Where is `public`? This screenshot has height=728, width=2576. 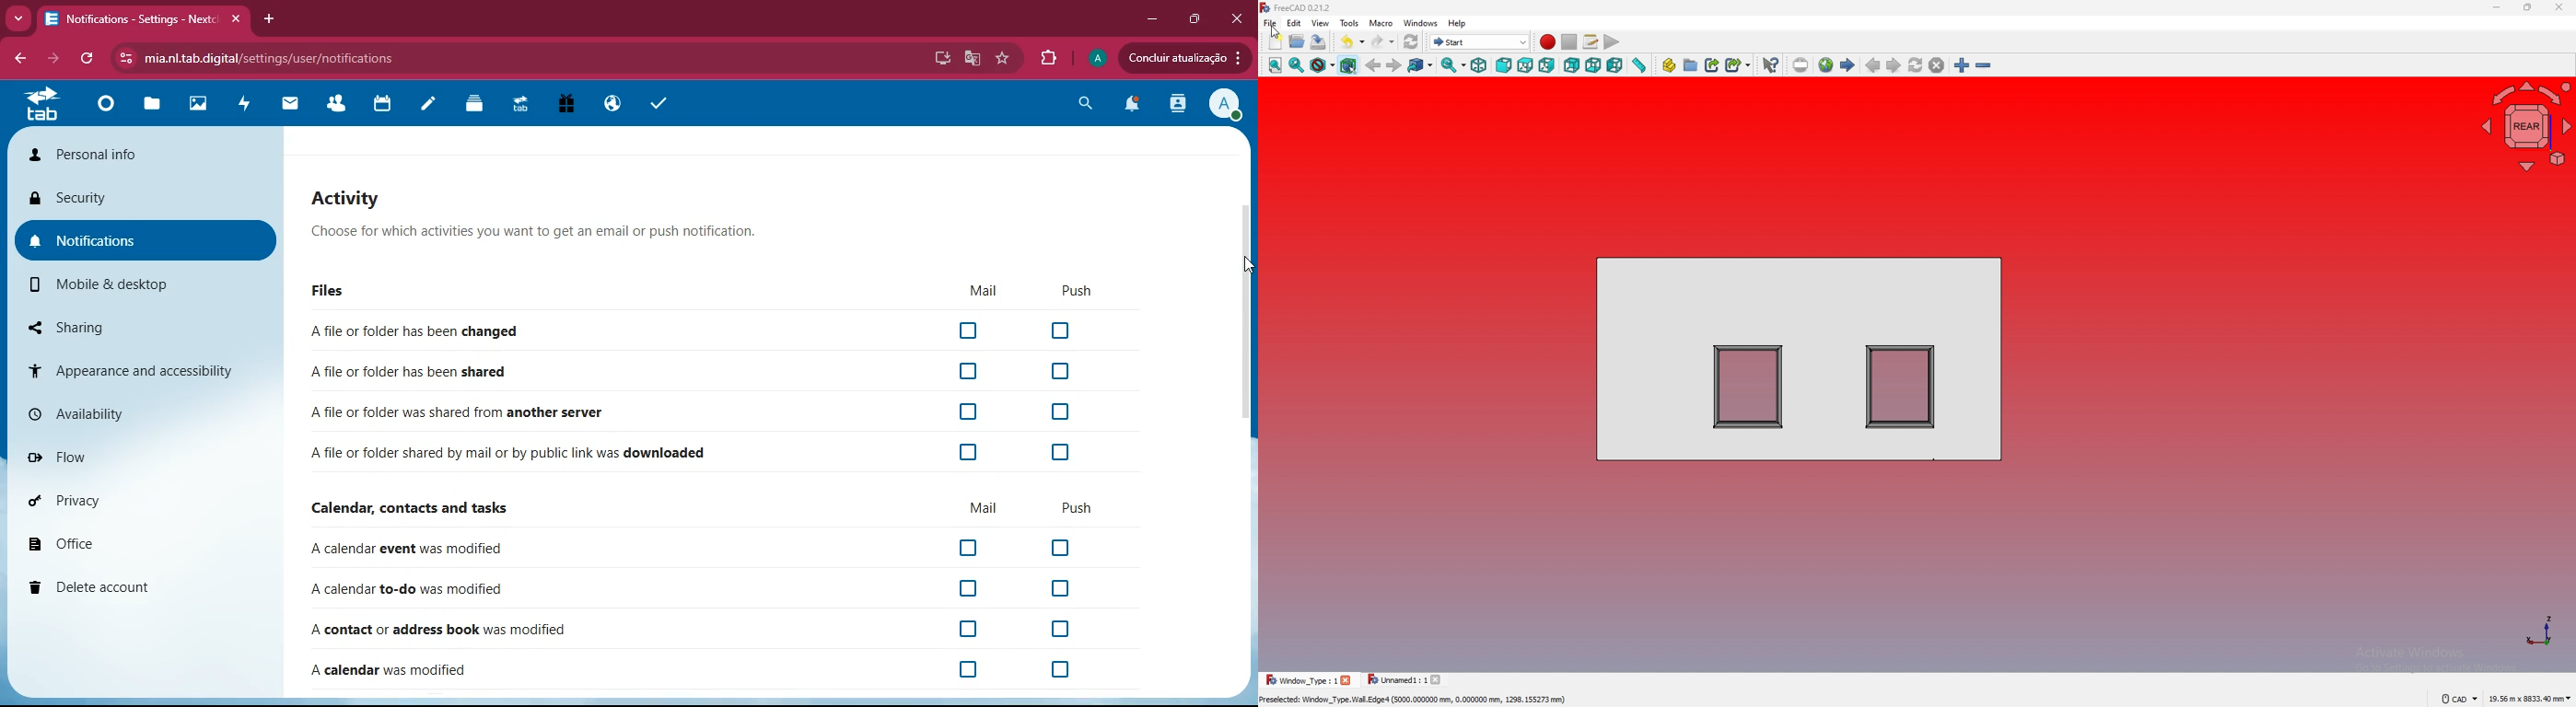
public is located at coordinates (612, 101).